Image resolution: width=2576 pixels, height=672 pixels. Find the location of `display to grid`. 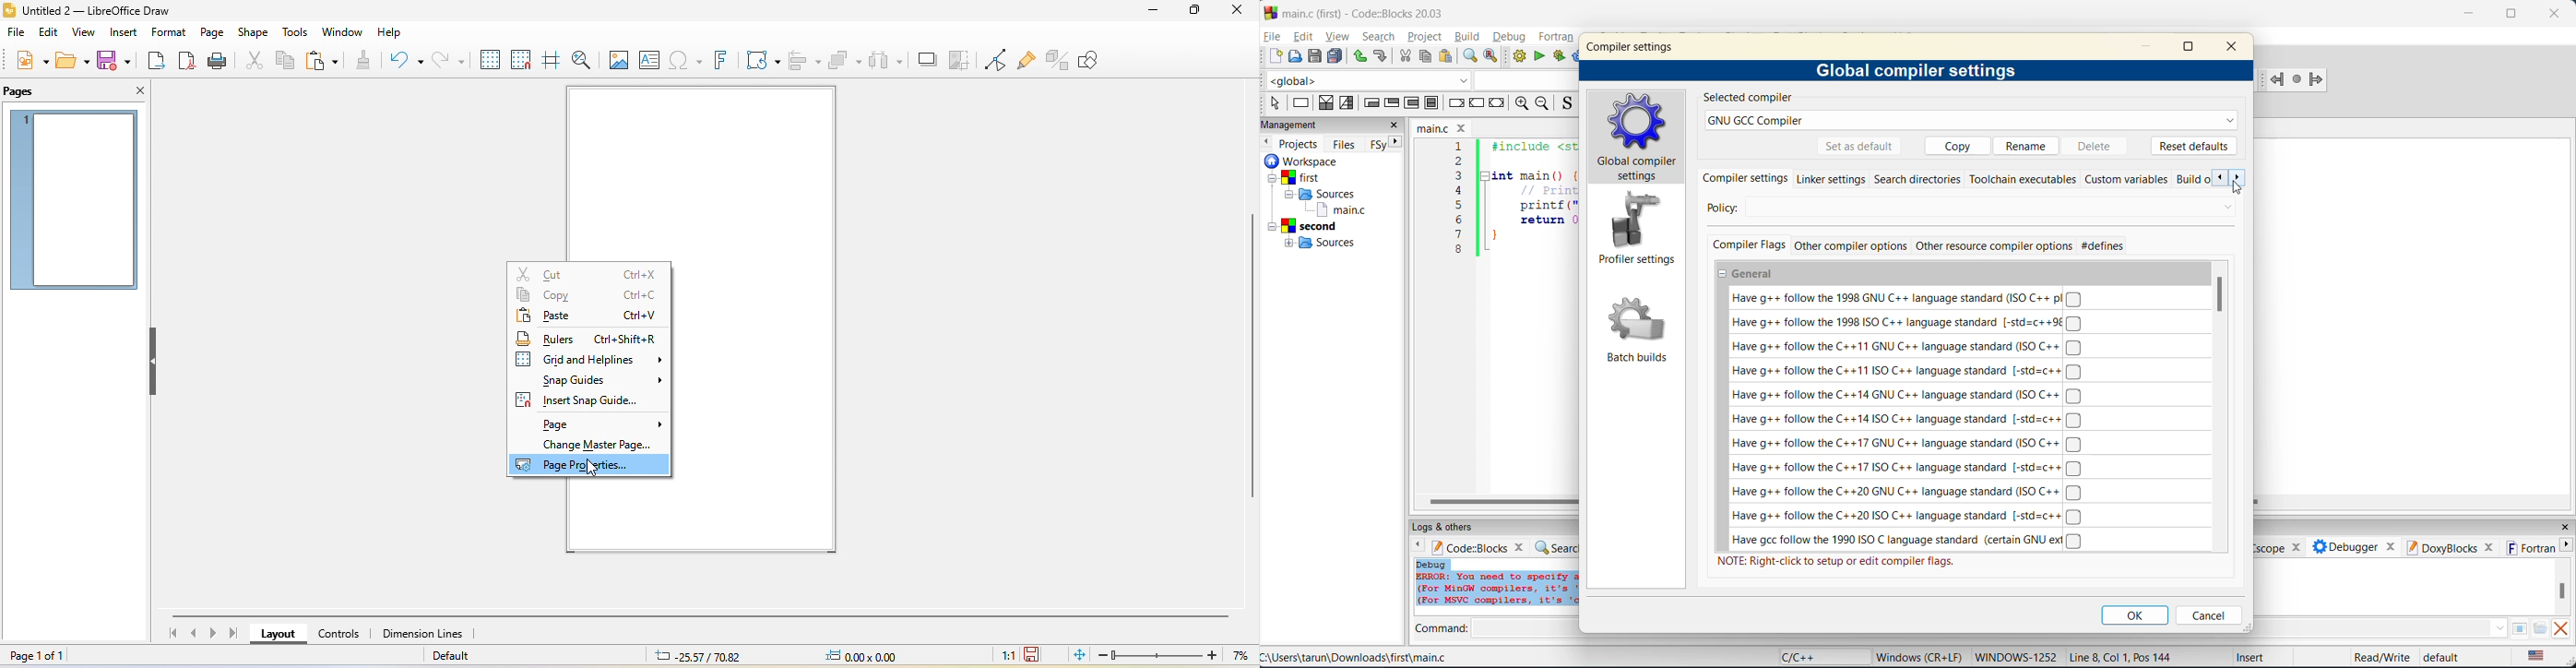

display to grid is located at coordinates (490, 59).